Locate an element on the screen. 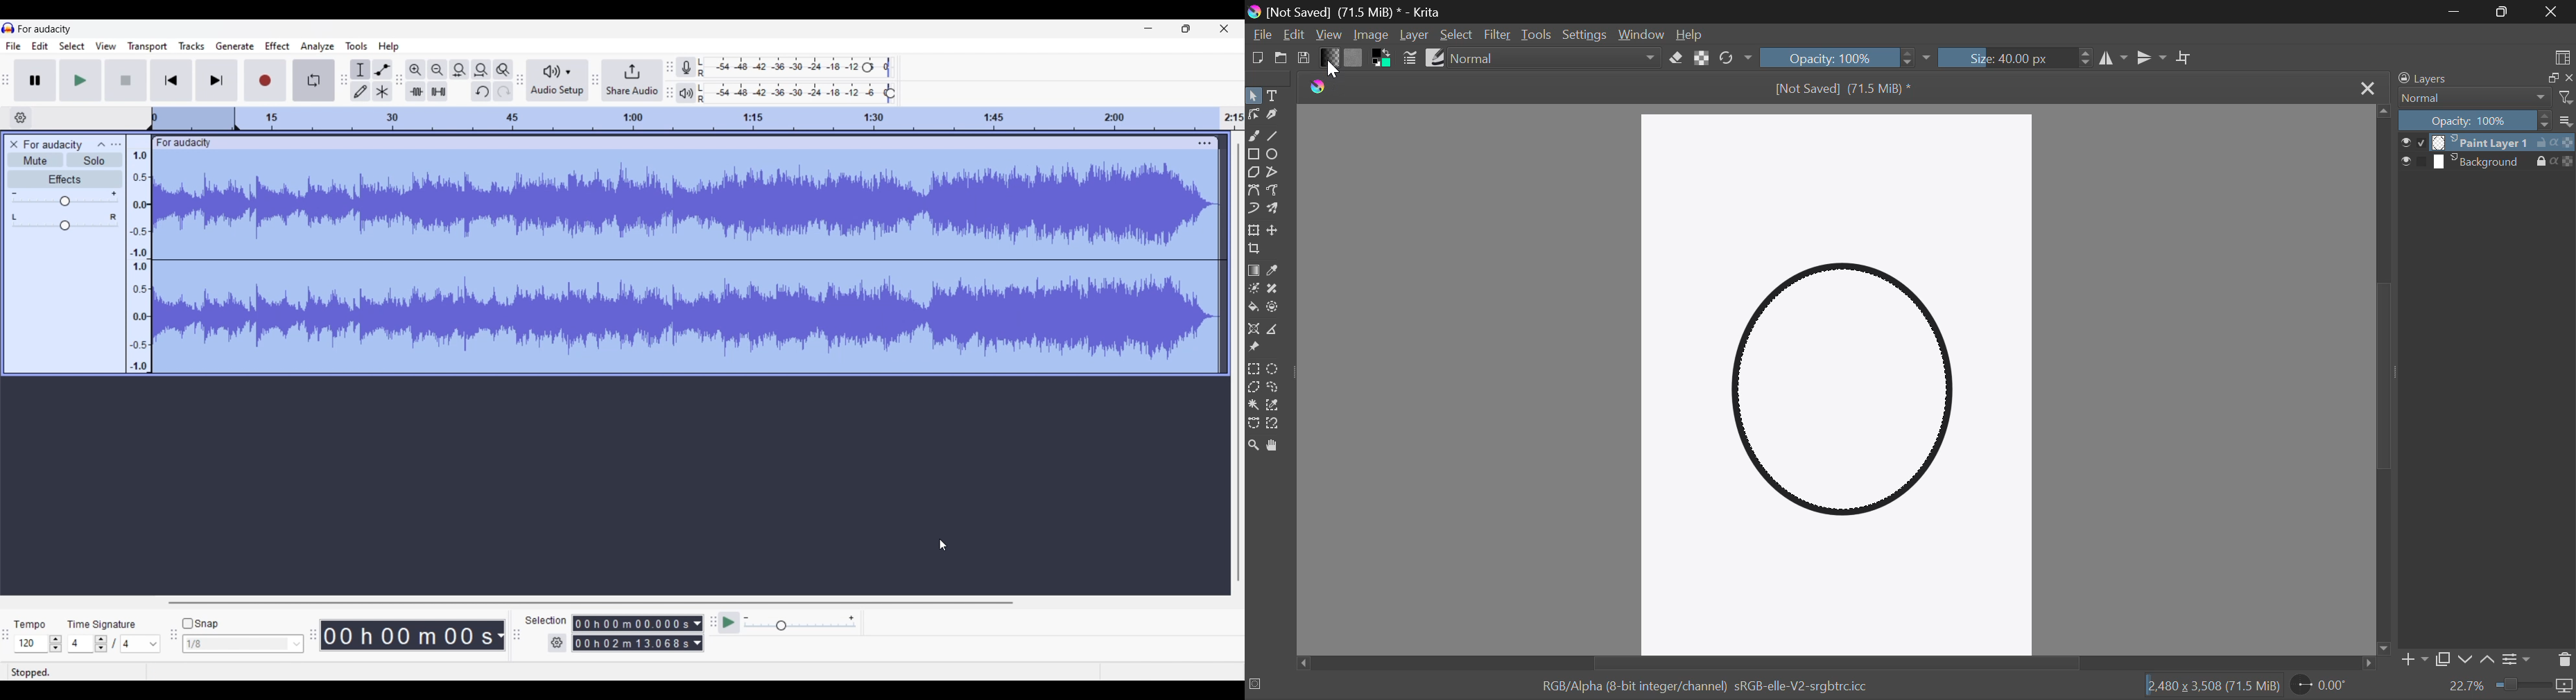  Record meter is located at coordinates (687, 67).